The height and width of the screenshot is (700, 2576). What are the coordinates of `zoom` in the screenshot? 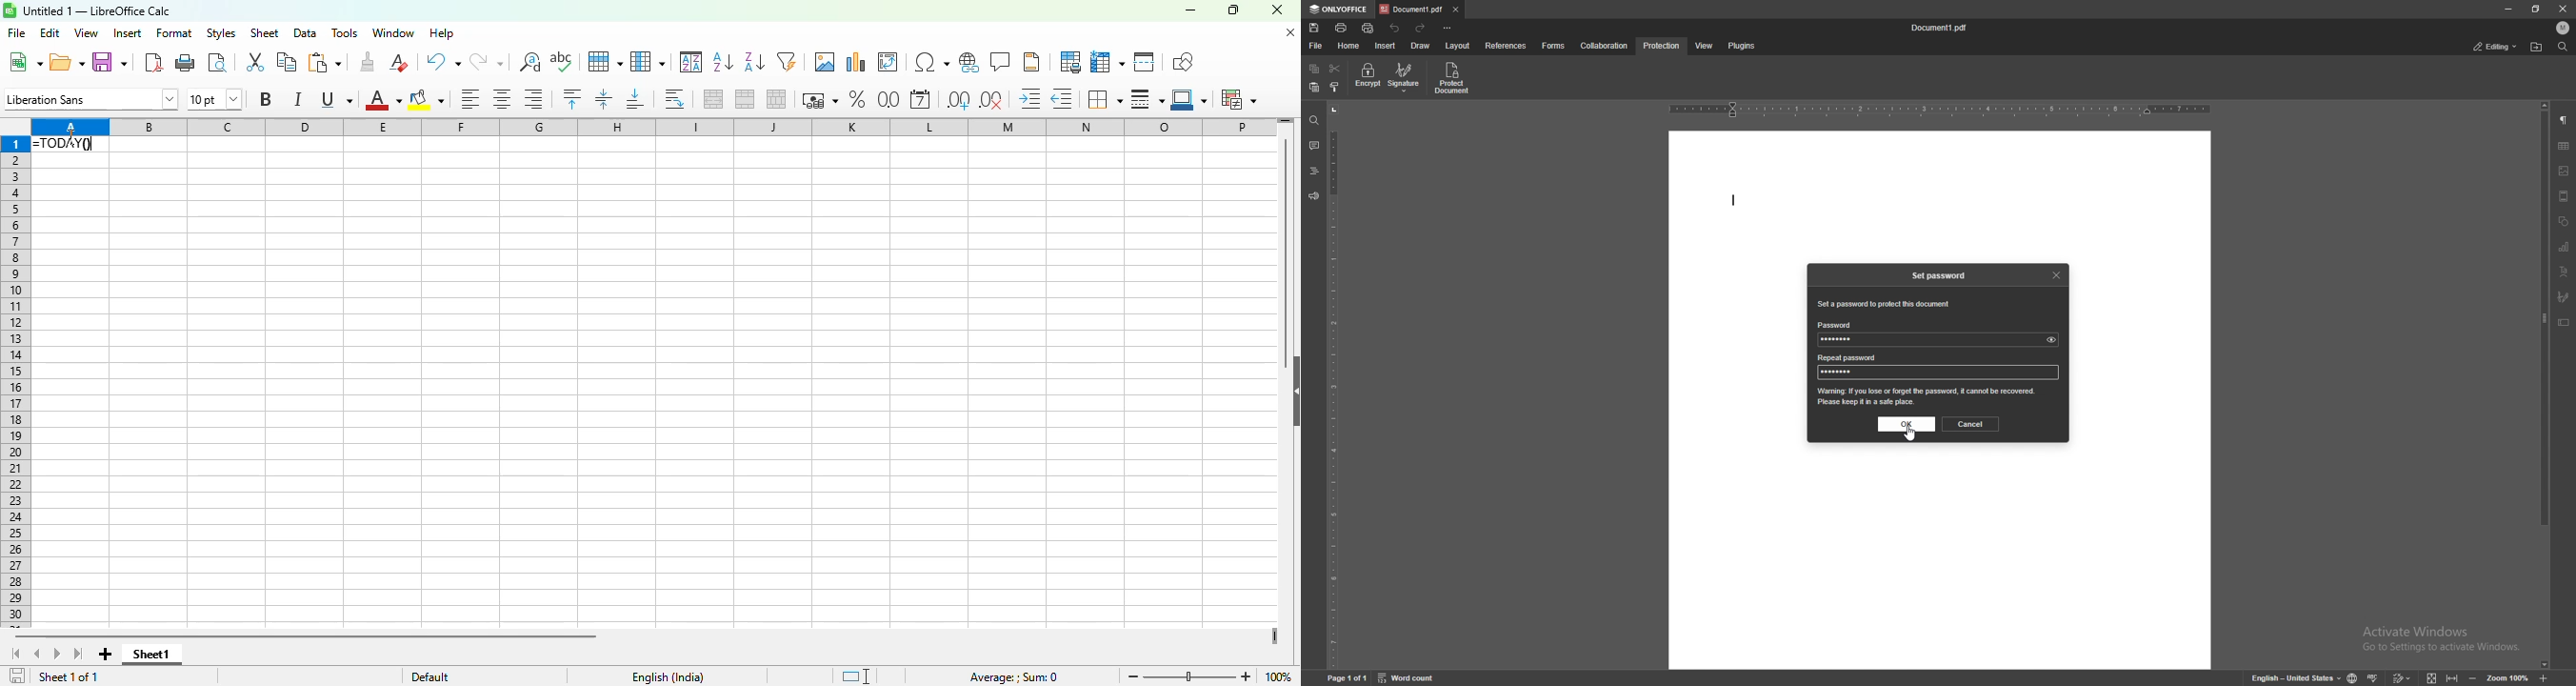 It's located at (2509, 677).